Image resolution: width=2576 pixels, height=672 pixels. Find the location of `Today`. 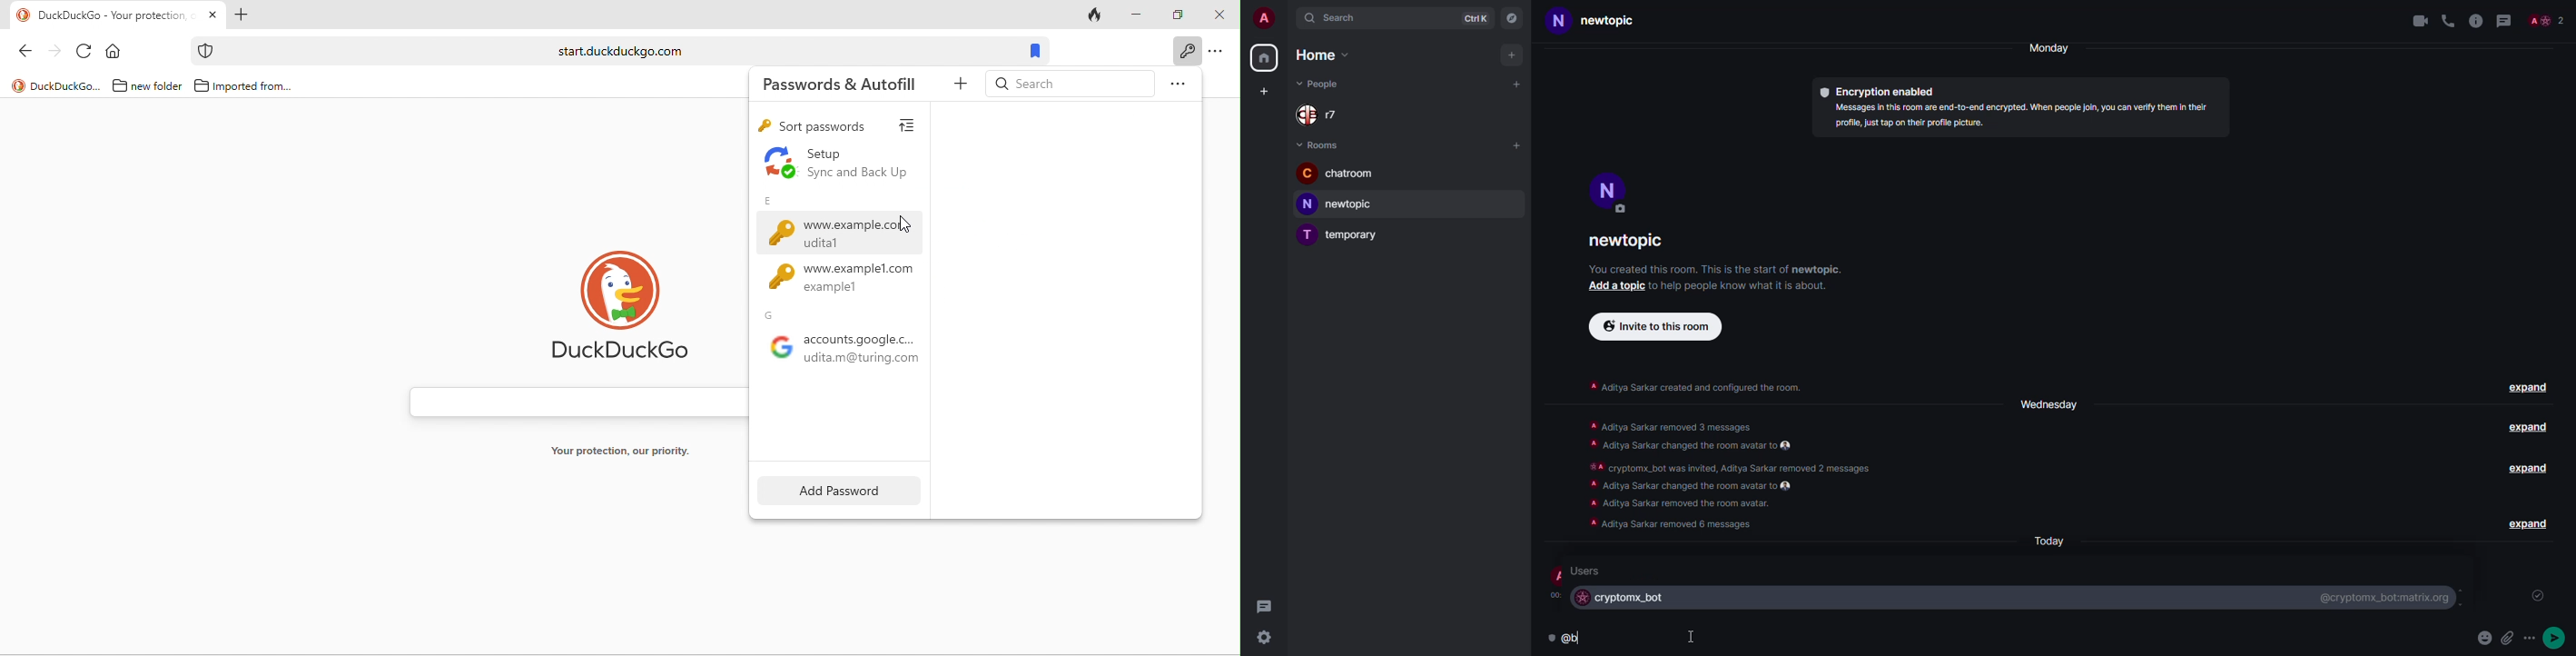

Today is located at coordinates (2052, 541).